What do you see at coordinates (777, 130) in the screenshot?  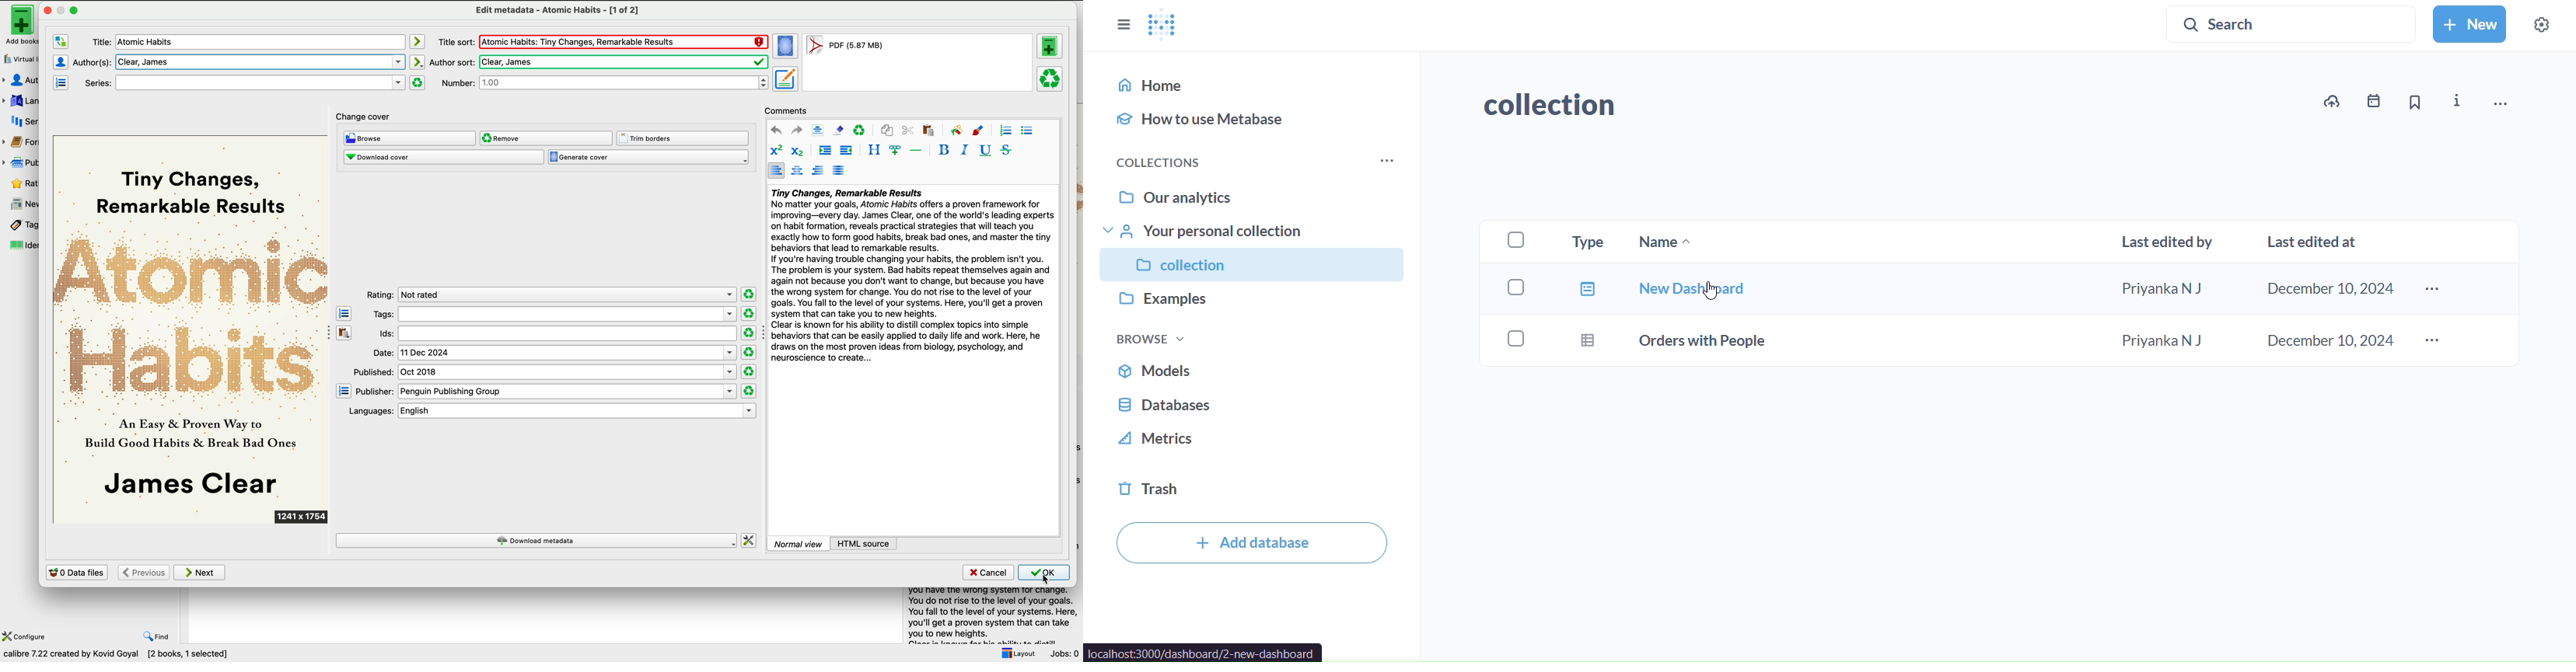 I see `undo` at bounding box center [777, 130].